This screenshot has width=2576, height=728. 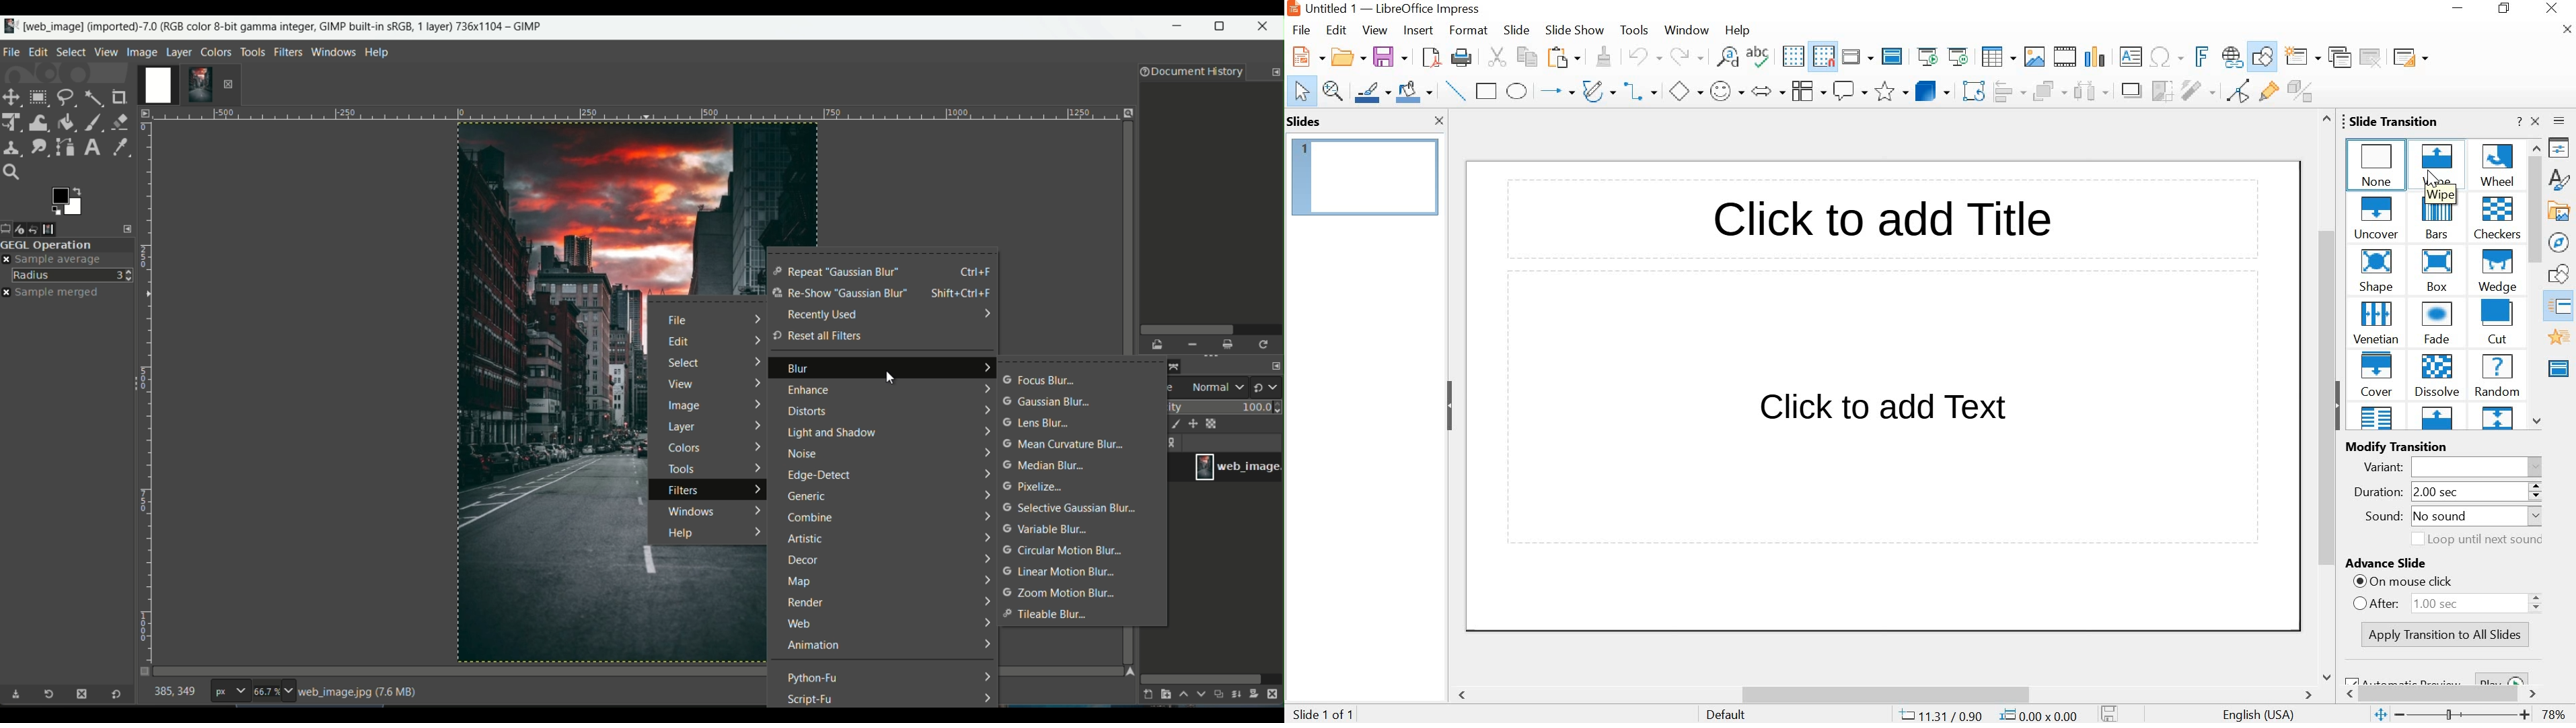 What do you see at coordinates (822, 477) in the screenshot?
I see `edge detect` at bounding box center [822, 477].